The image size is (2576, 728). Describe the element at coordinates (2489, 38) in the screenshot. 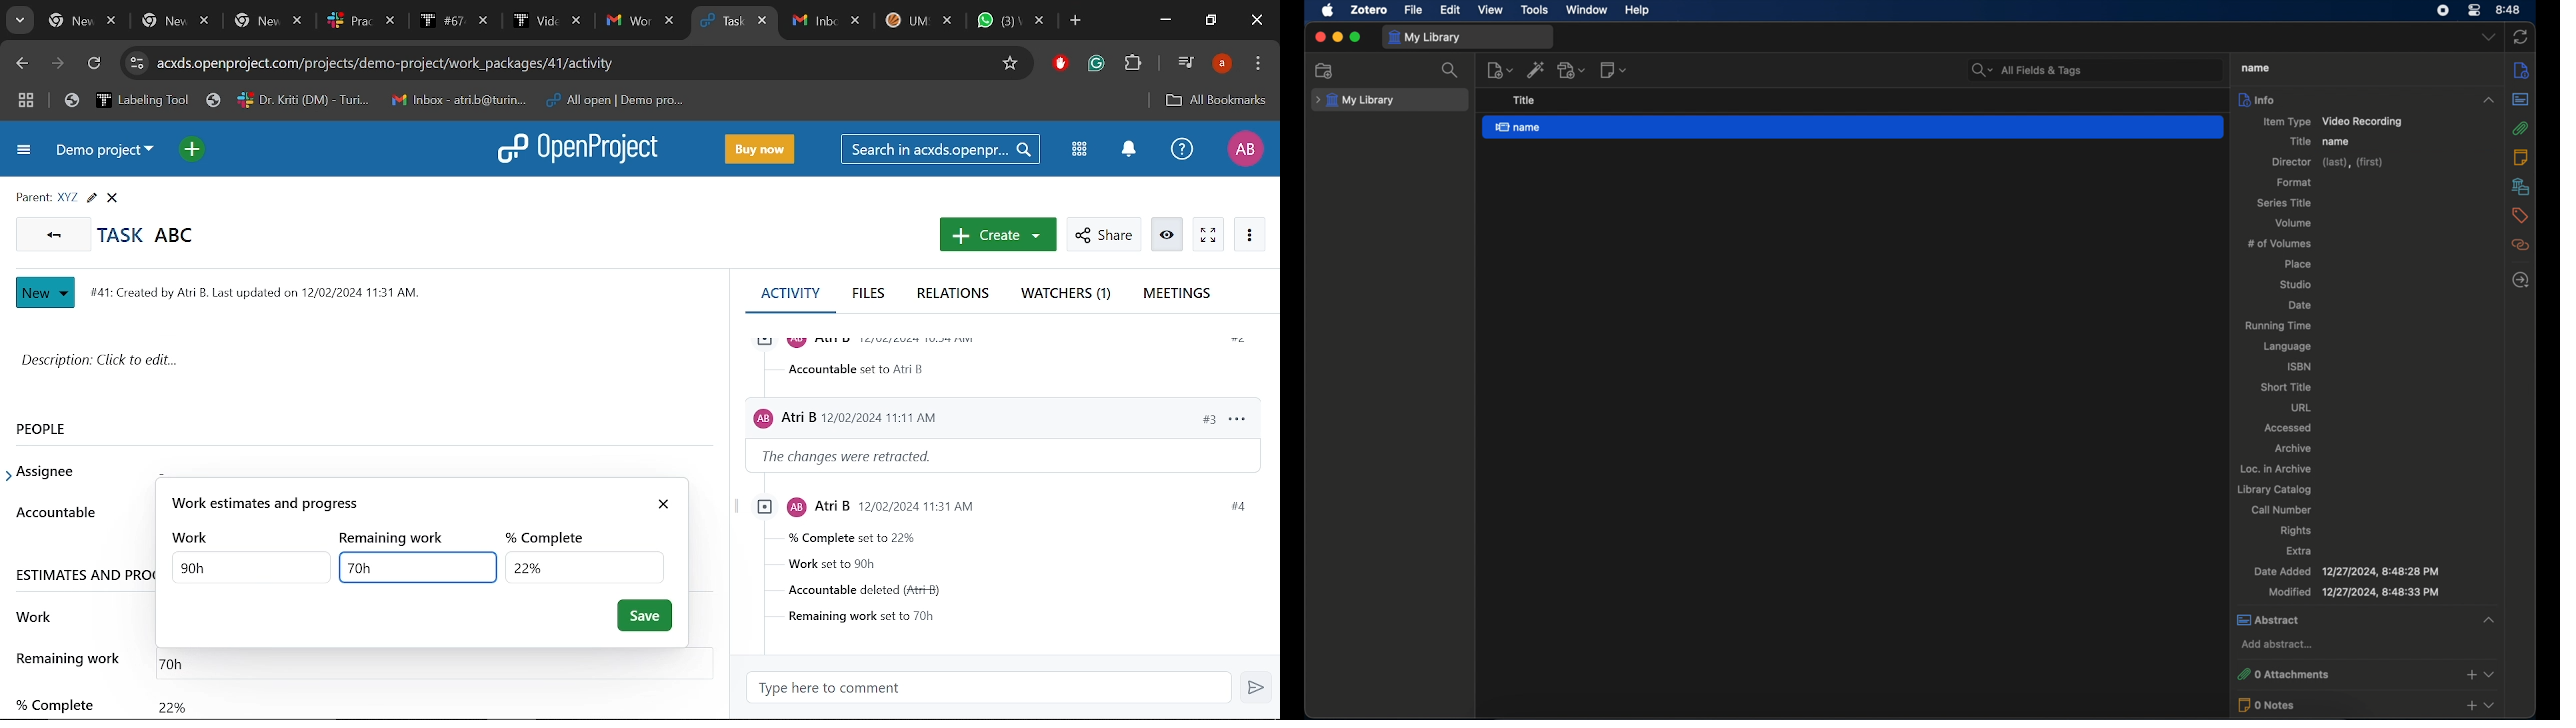

I see `dropdown` at that location.